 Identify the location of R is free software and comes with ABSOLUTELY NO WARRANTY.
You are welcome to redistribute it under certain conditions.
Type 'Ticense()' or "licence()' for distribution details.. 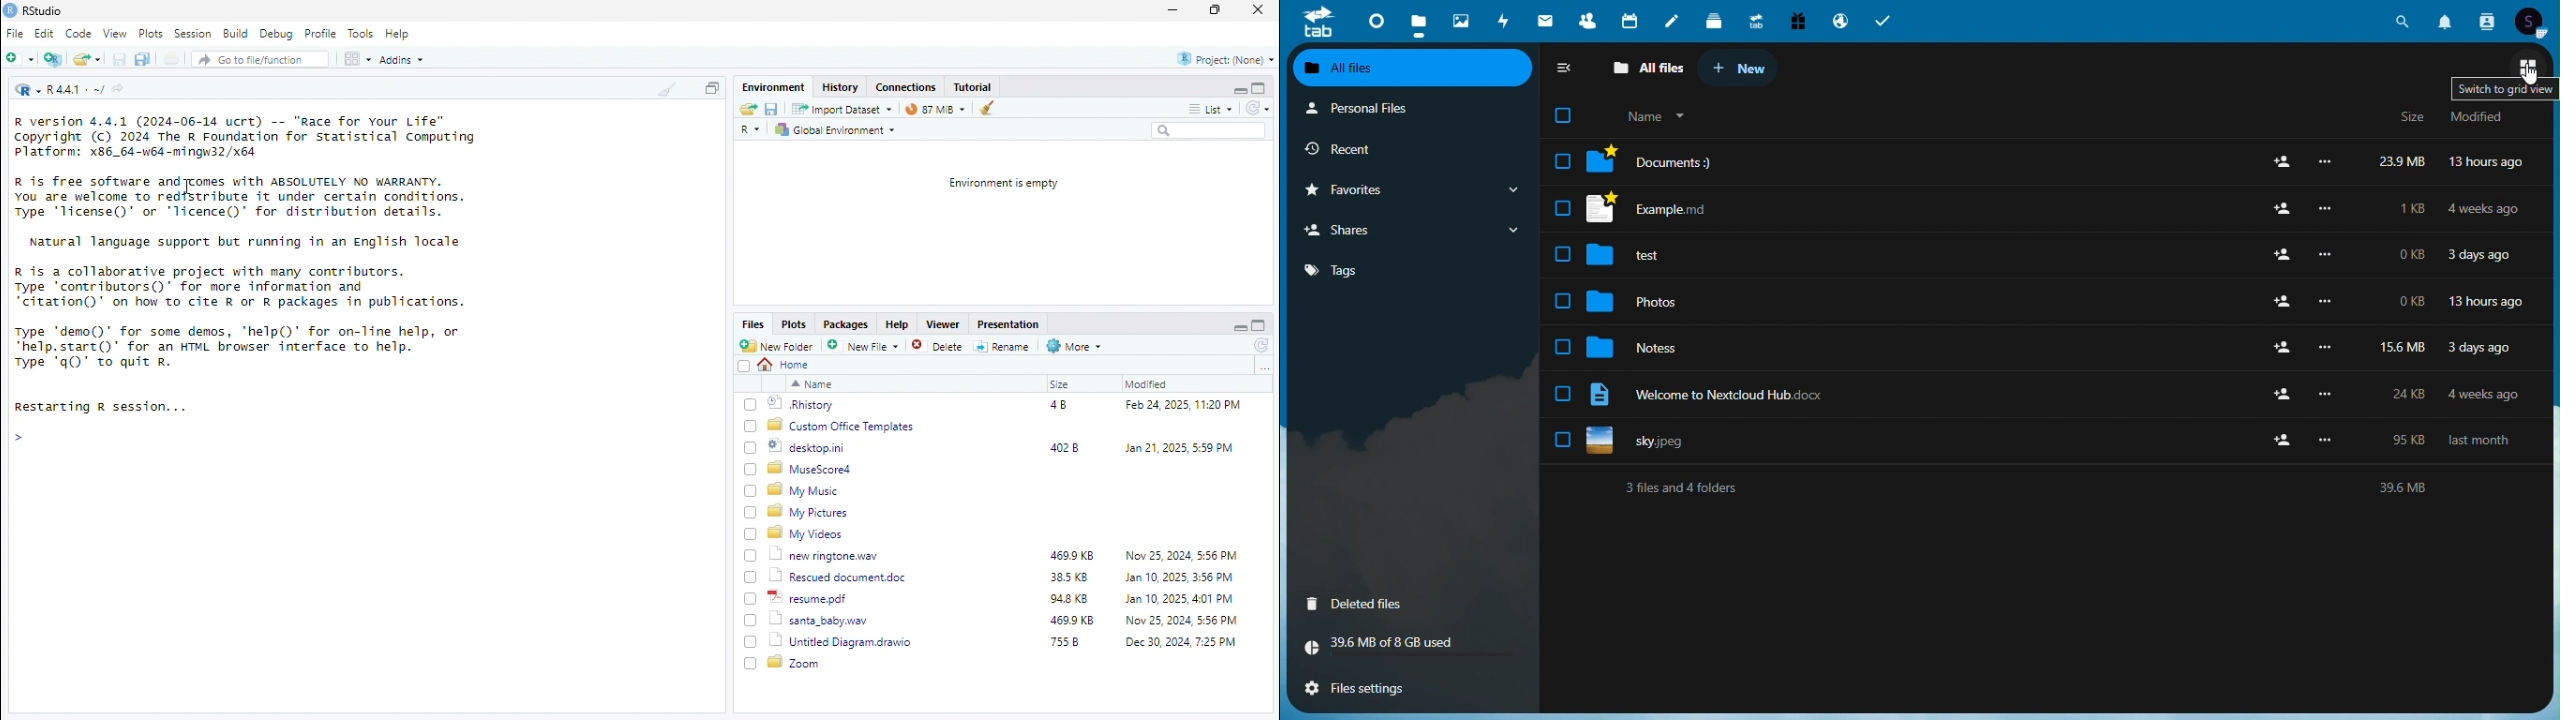
(242, 199).